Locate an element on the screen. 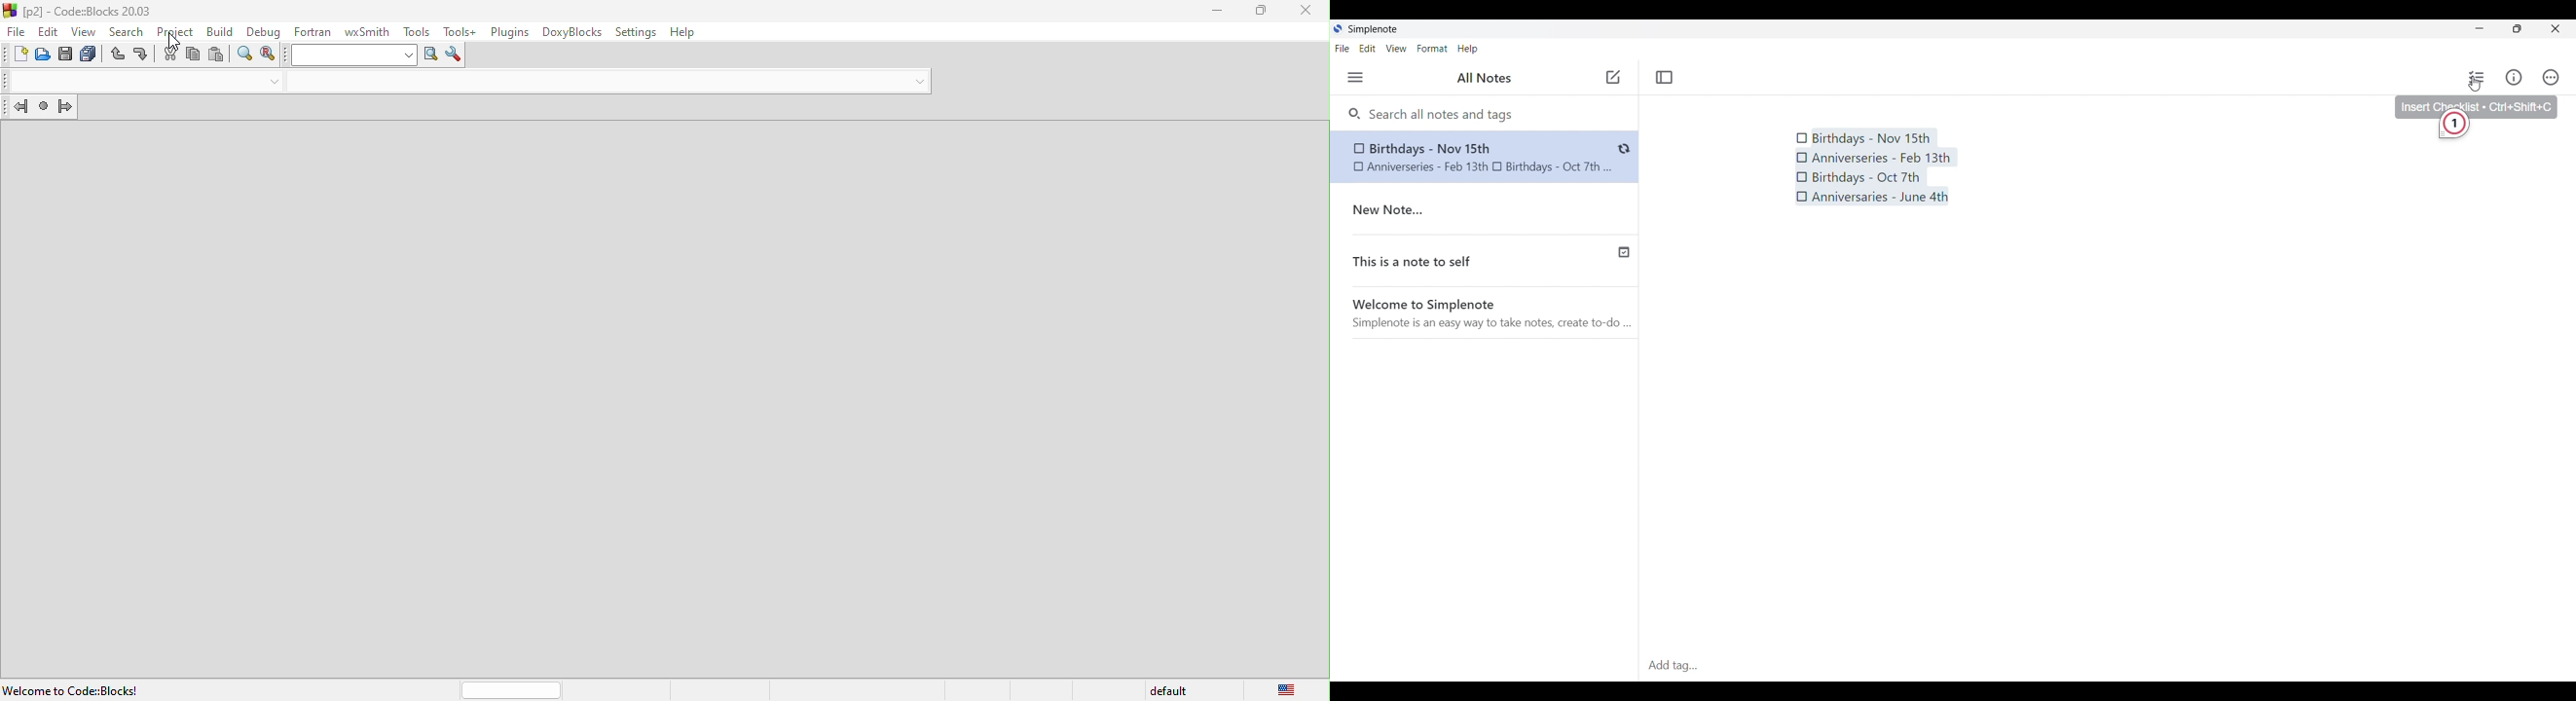 The image size is (2576, 728). Menu is located at coordinates (1355, 77).